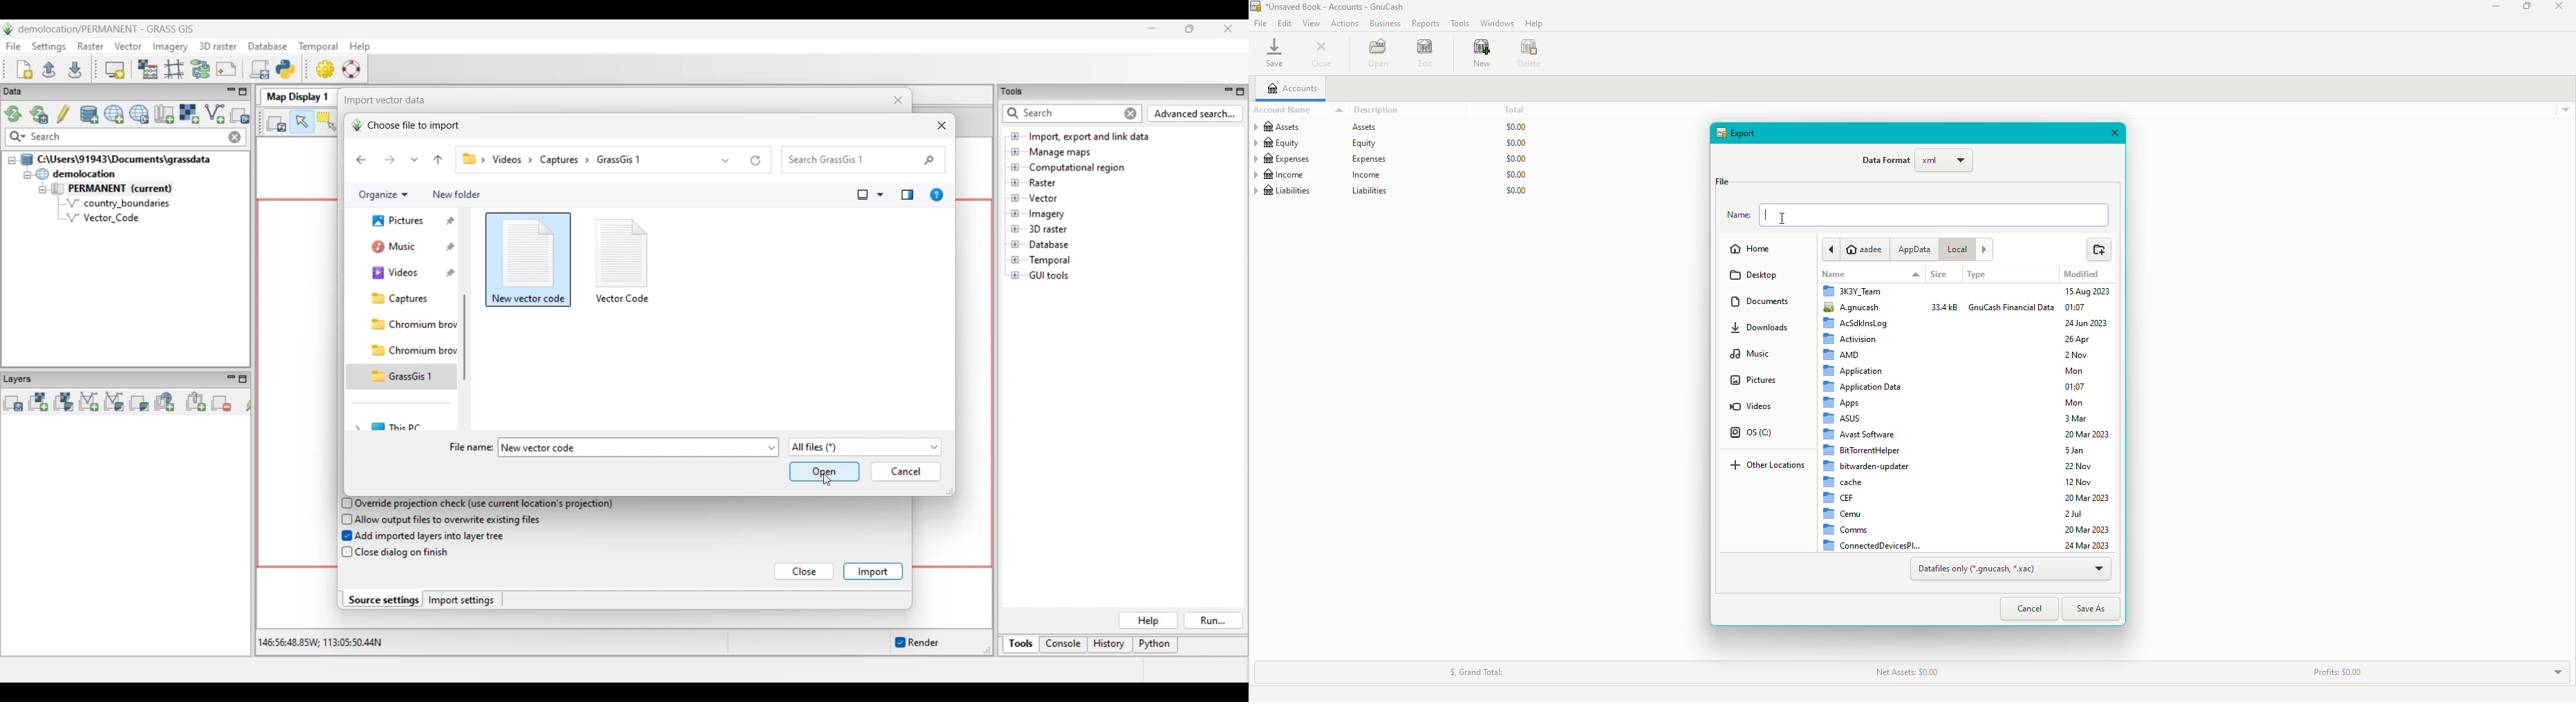  I want to click on Name, so click(1833, 276).